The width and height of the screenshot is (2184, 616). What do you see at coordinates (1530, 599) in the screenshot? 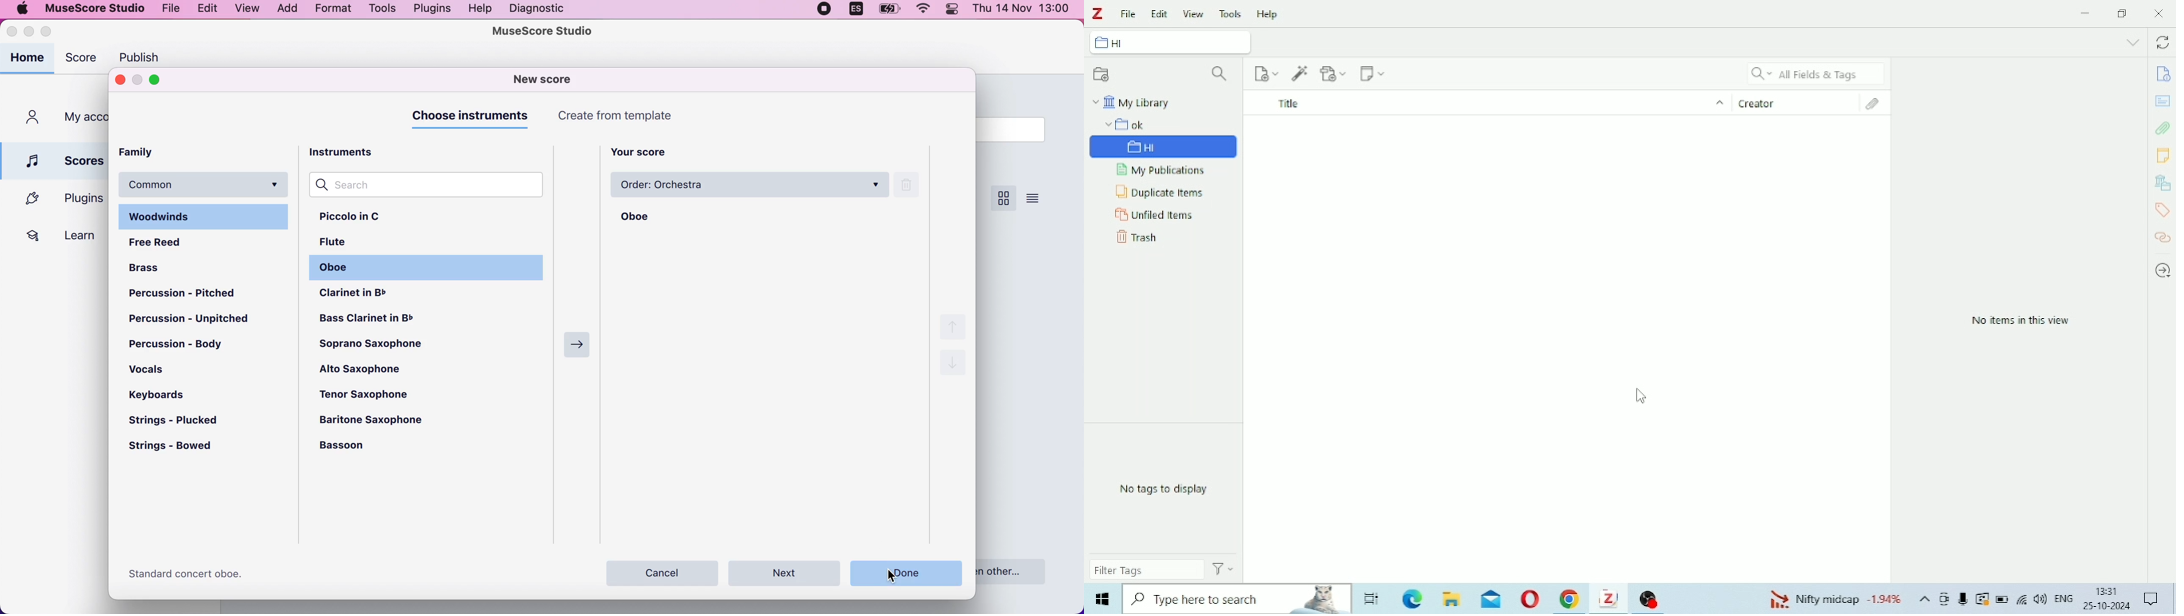
I see `Opera Mini` at bounding box center [1530, 599].